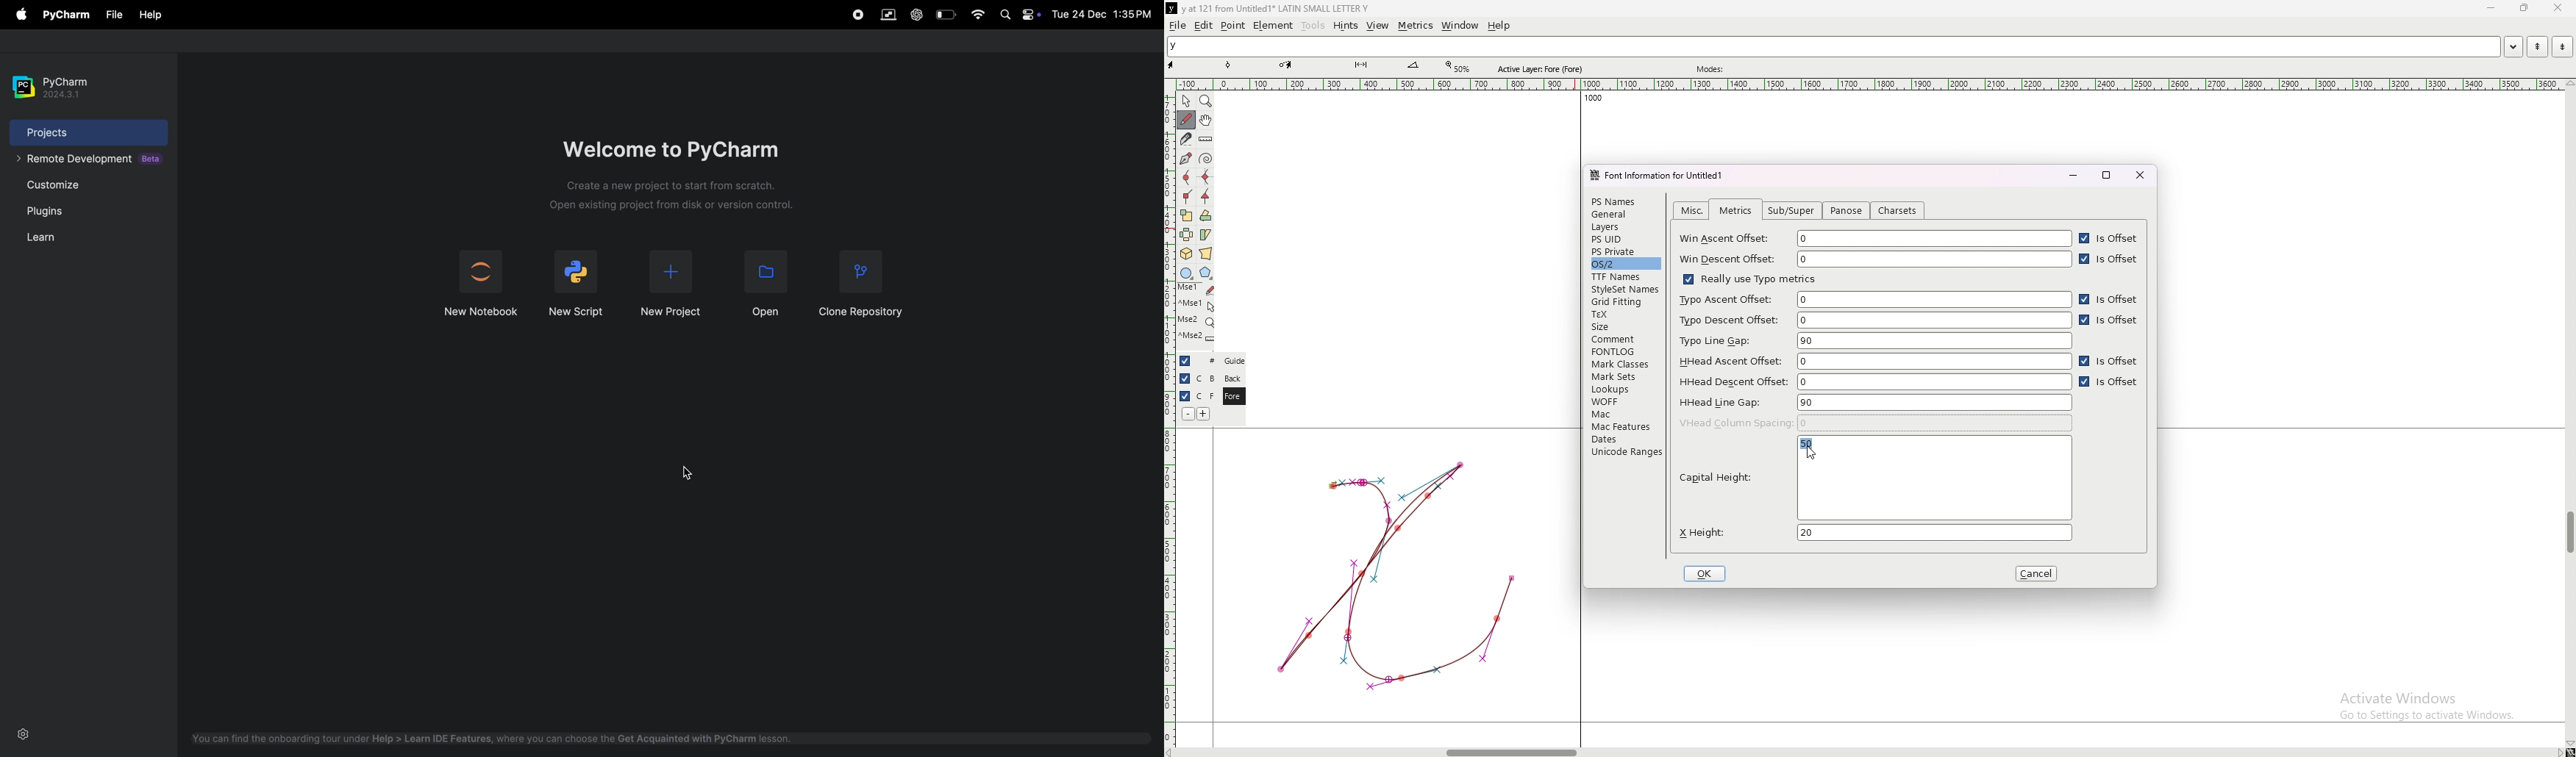  Describe the element at coordinates (1809, 453) in the screenshot. I see `cursor` at that location.